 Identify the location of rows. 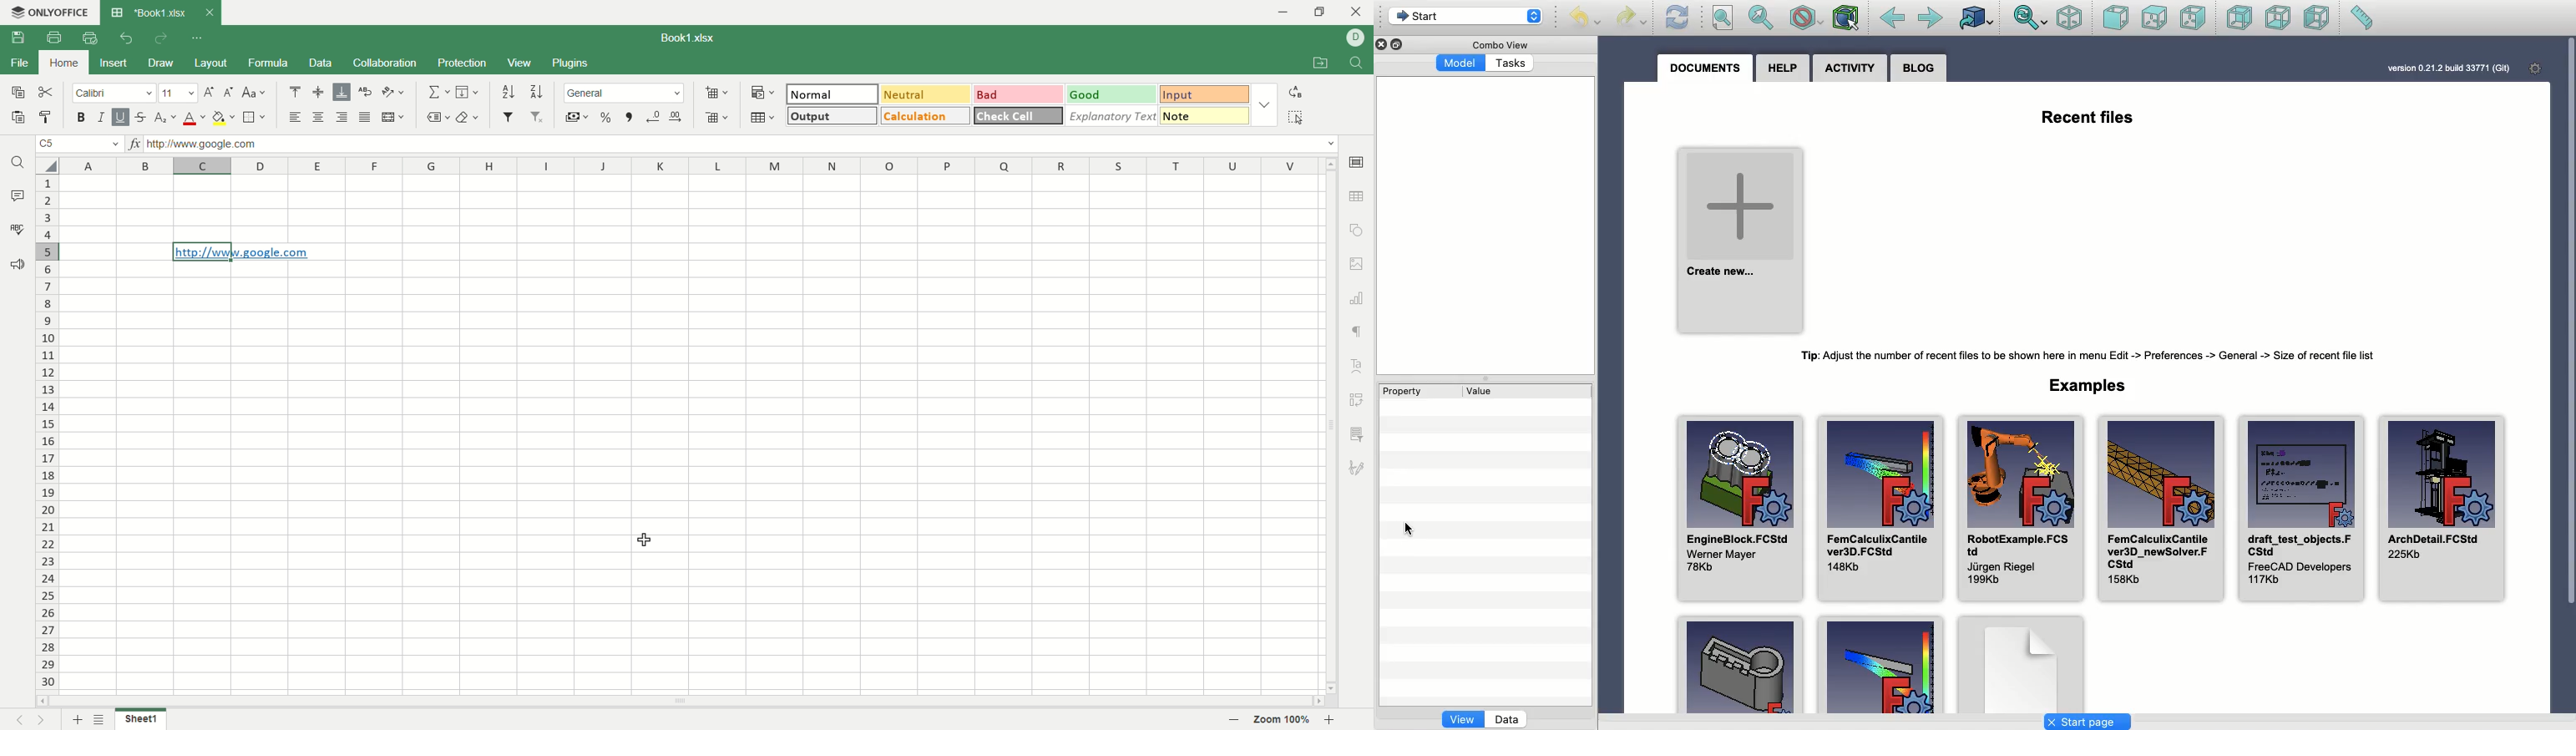
(49, 435).